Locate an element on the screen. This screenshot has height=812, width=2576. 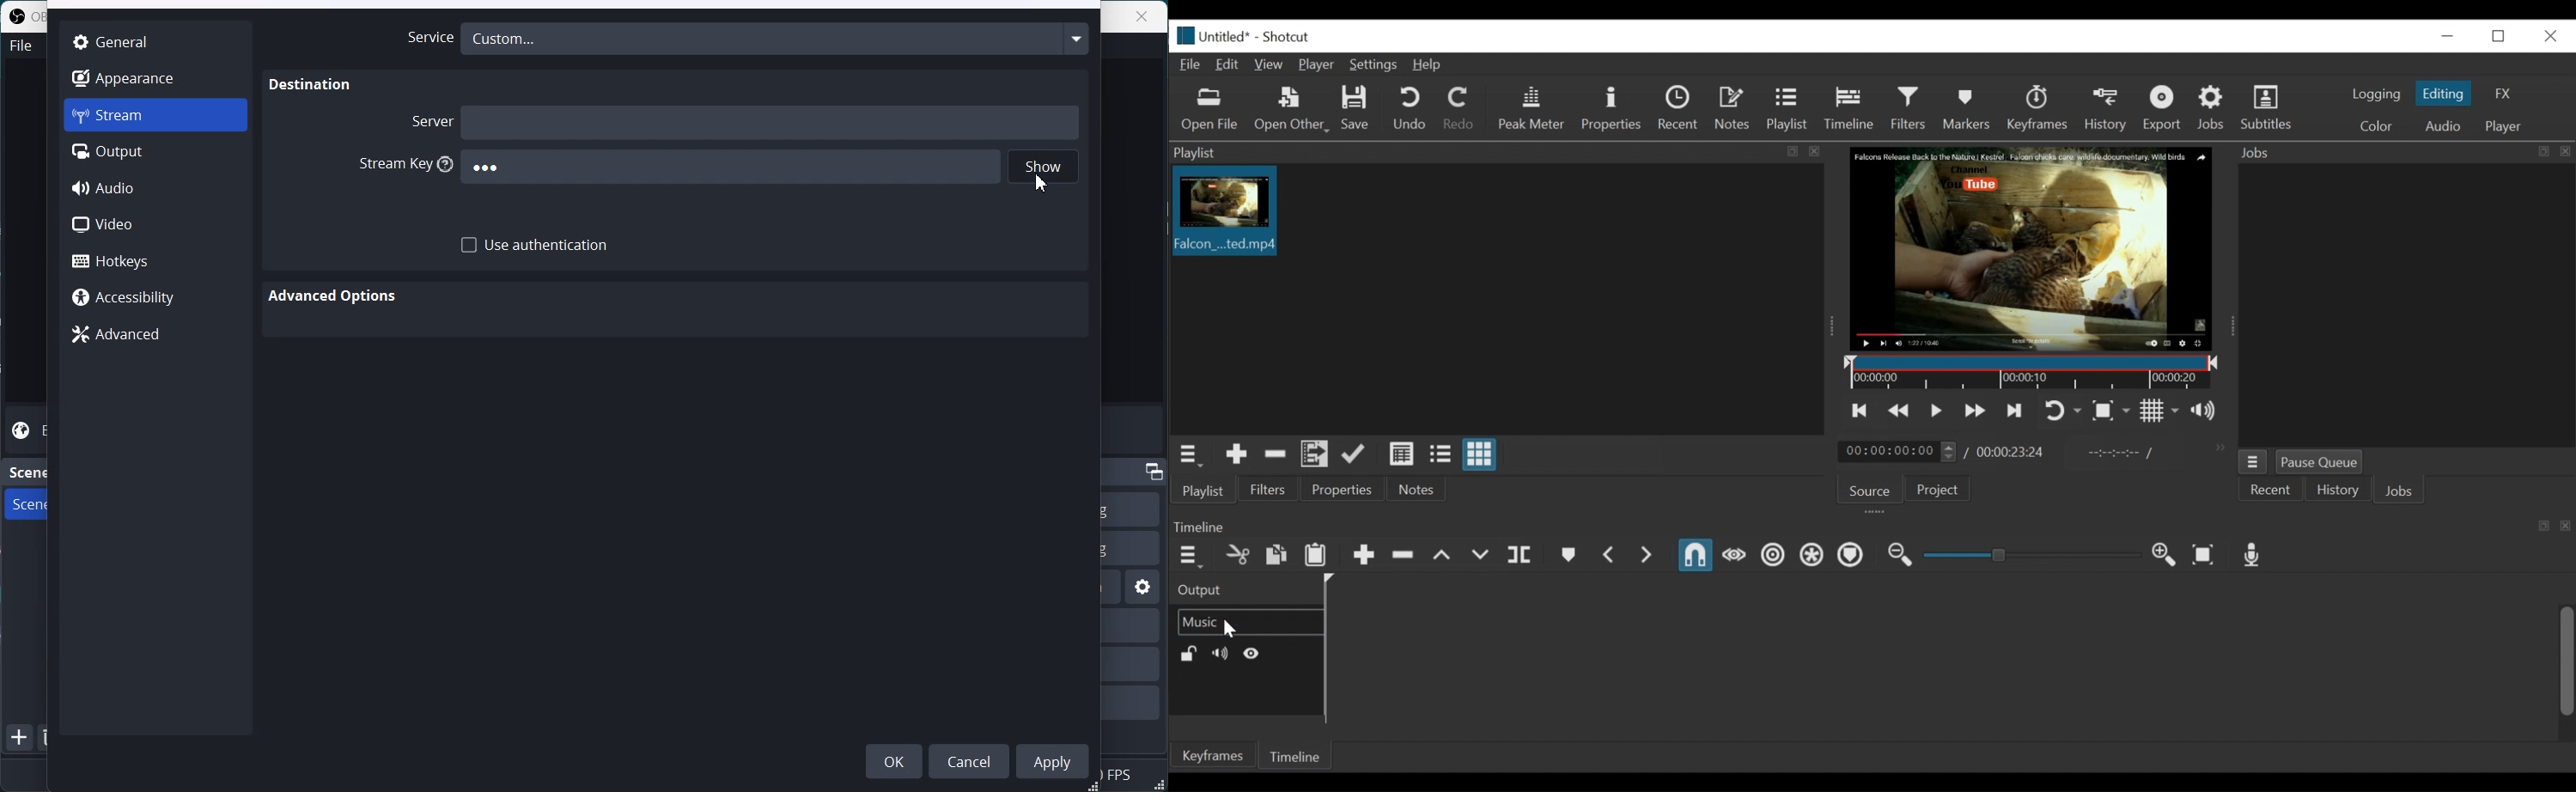
Playlist is located at coordinates (1791, 111).